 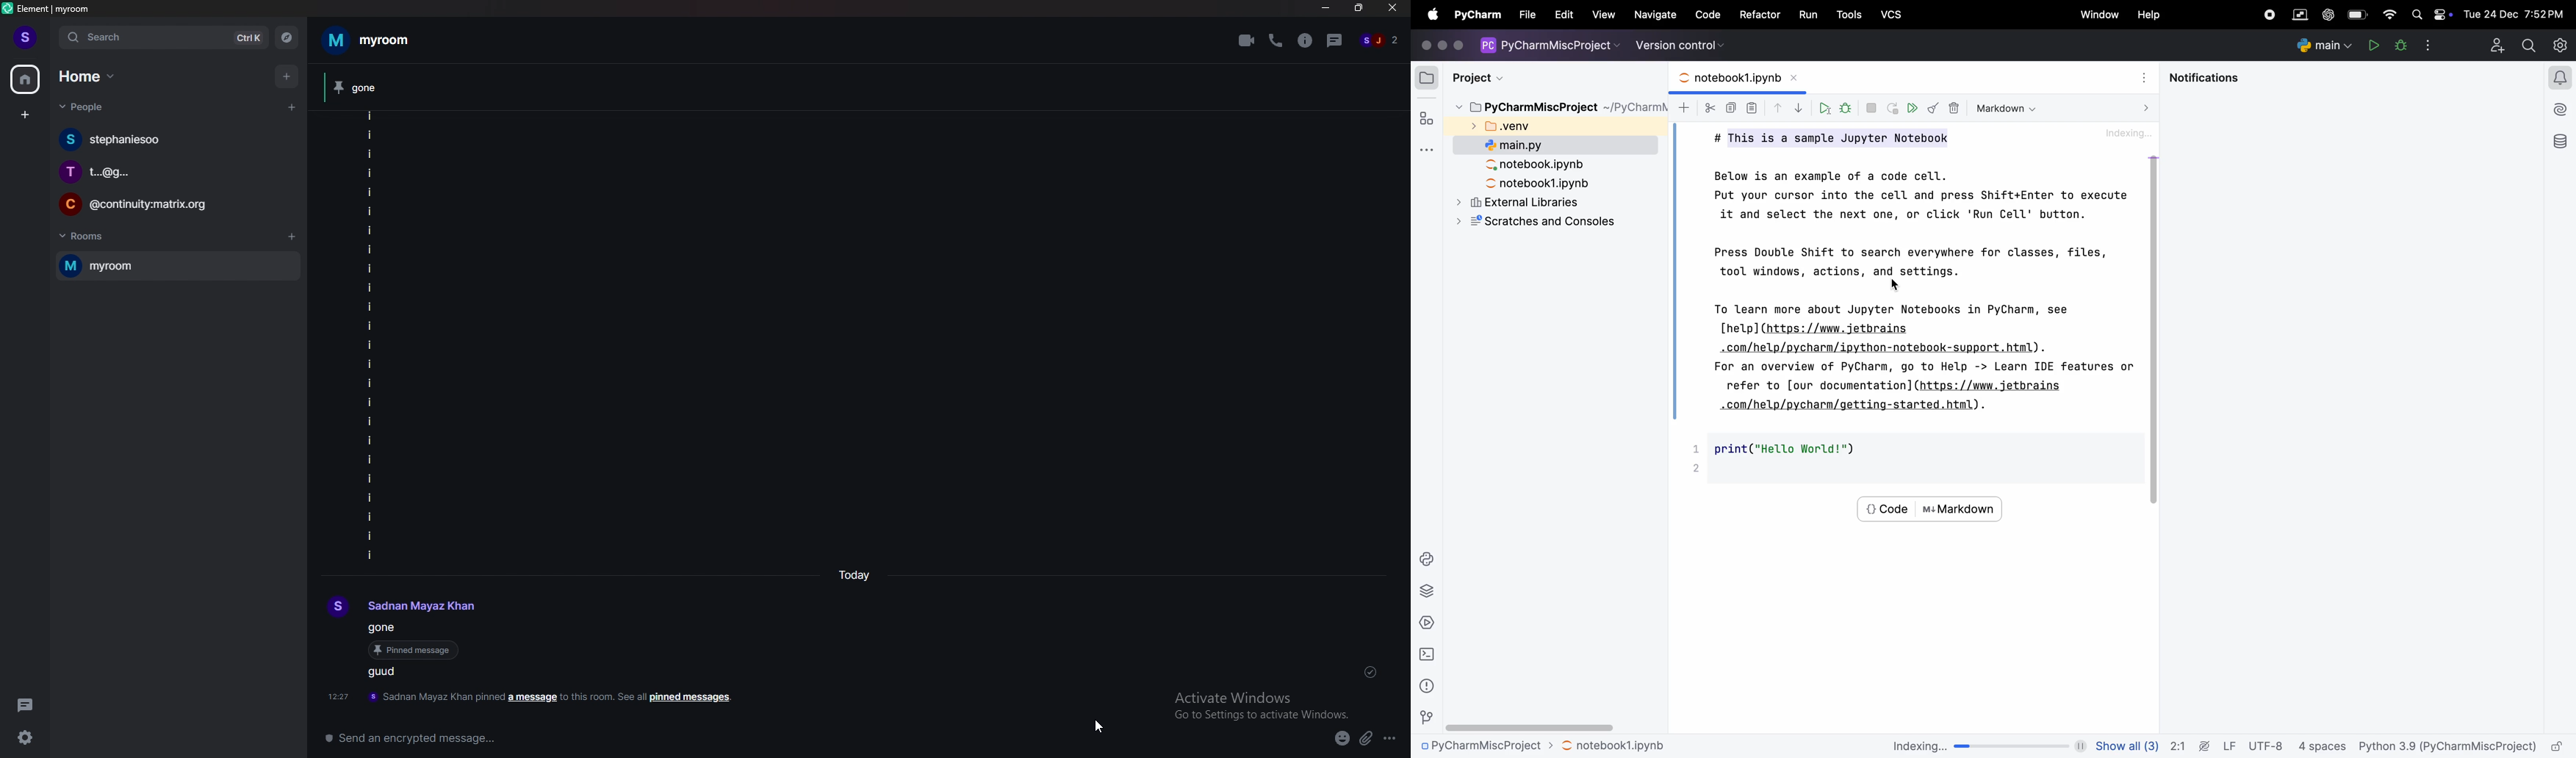 What do you see at coordinates (90, 108) in the screenshot?
I see `people` at bounding box center [90, 108].